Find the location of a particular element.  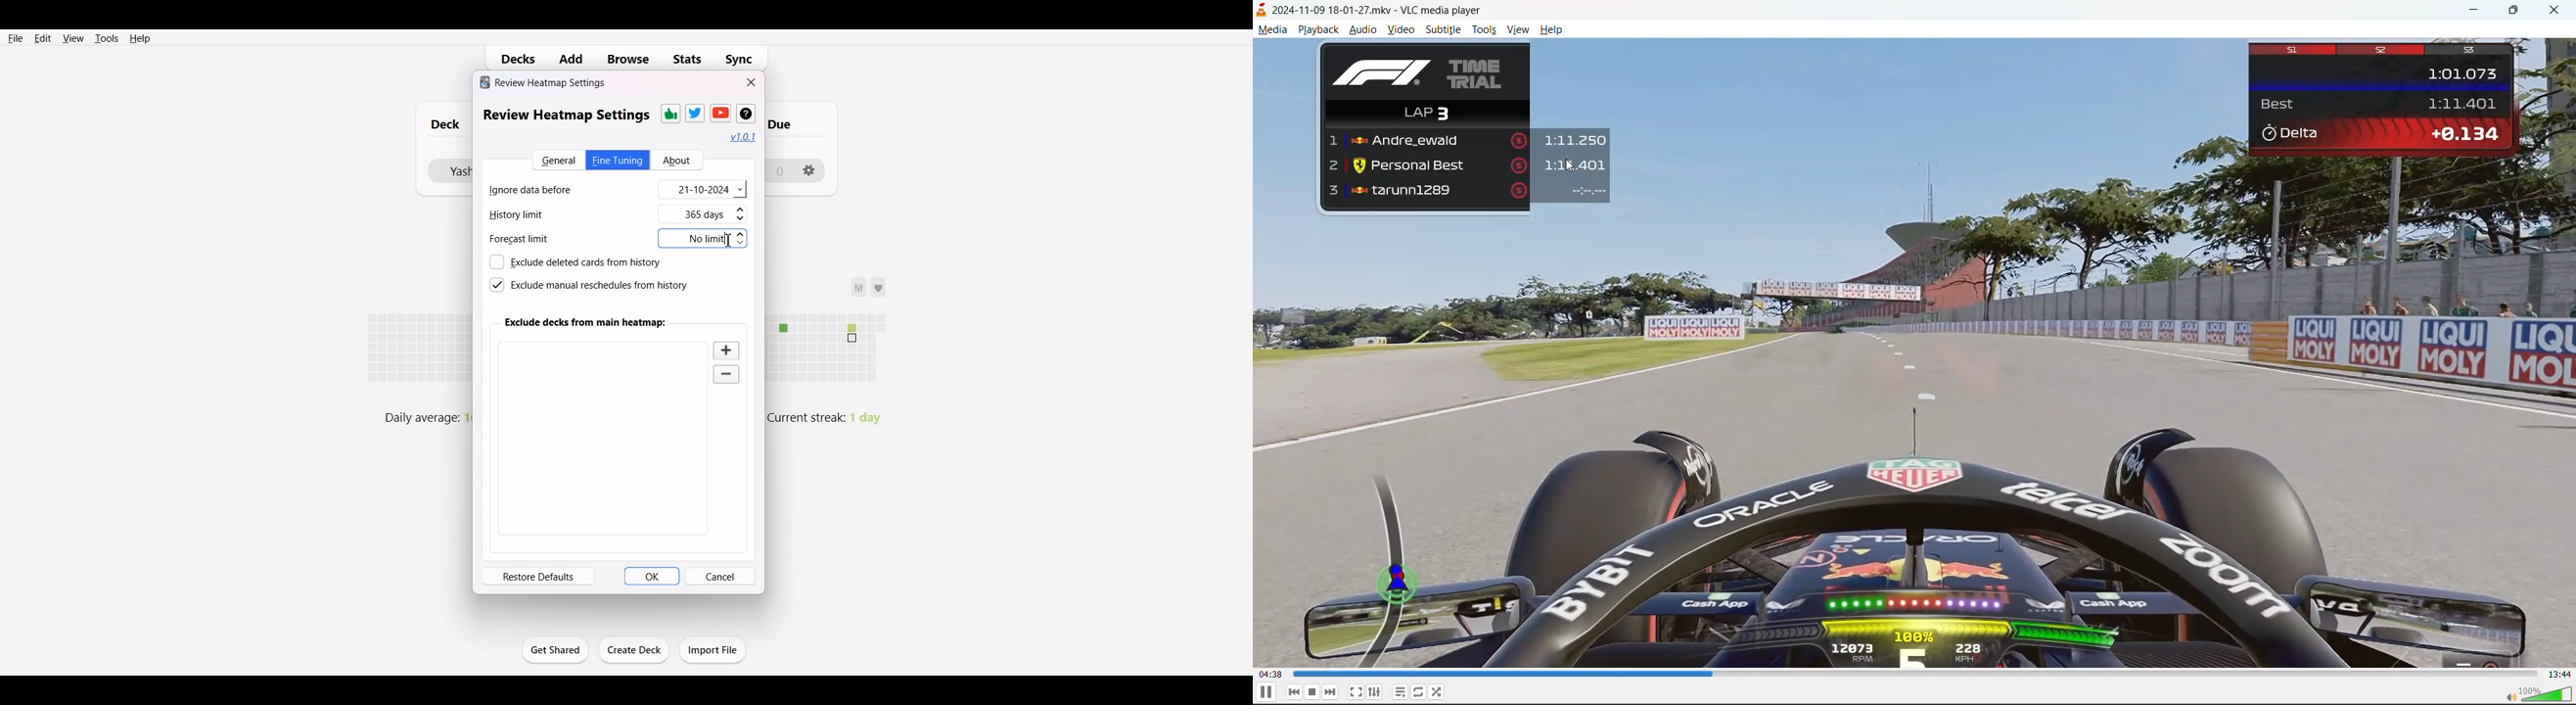

Tools is located at coordinates (106, 38).